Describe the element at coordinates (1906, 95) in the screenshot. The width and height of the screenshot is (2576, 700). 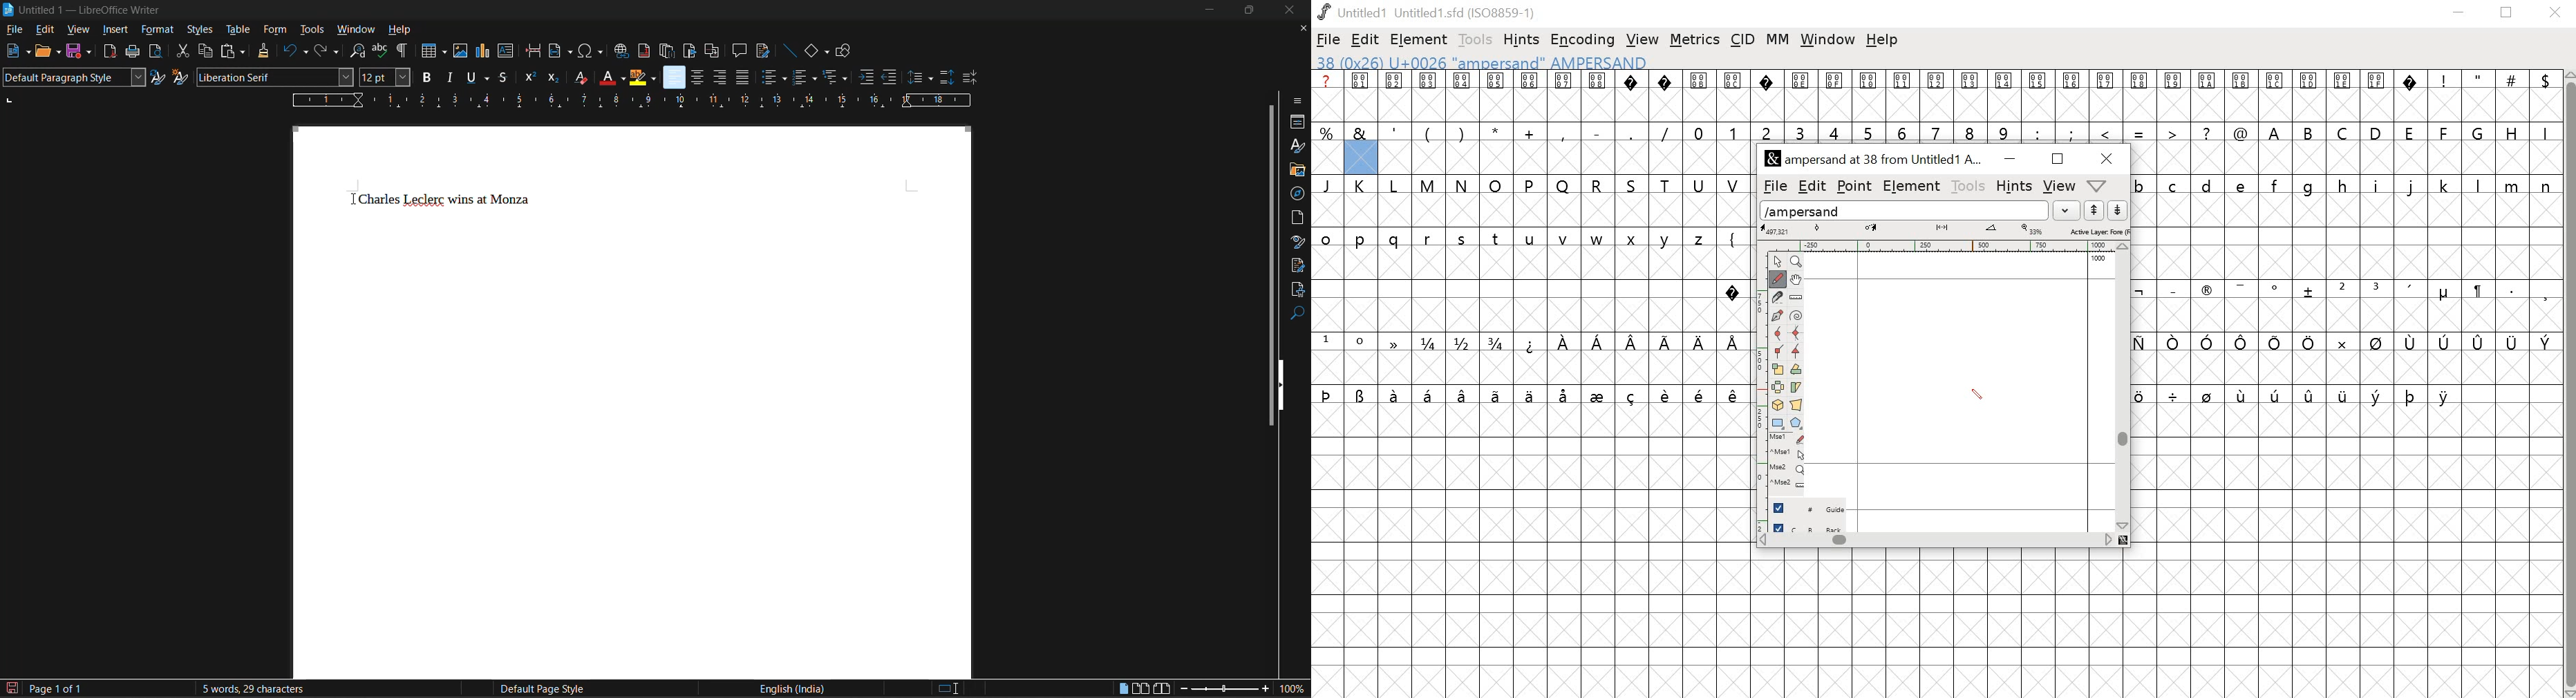
I see `0011` at that location.